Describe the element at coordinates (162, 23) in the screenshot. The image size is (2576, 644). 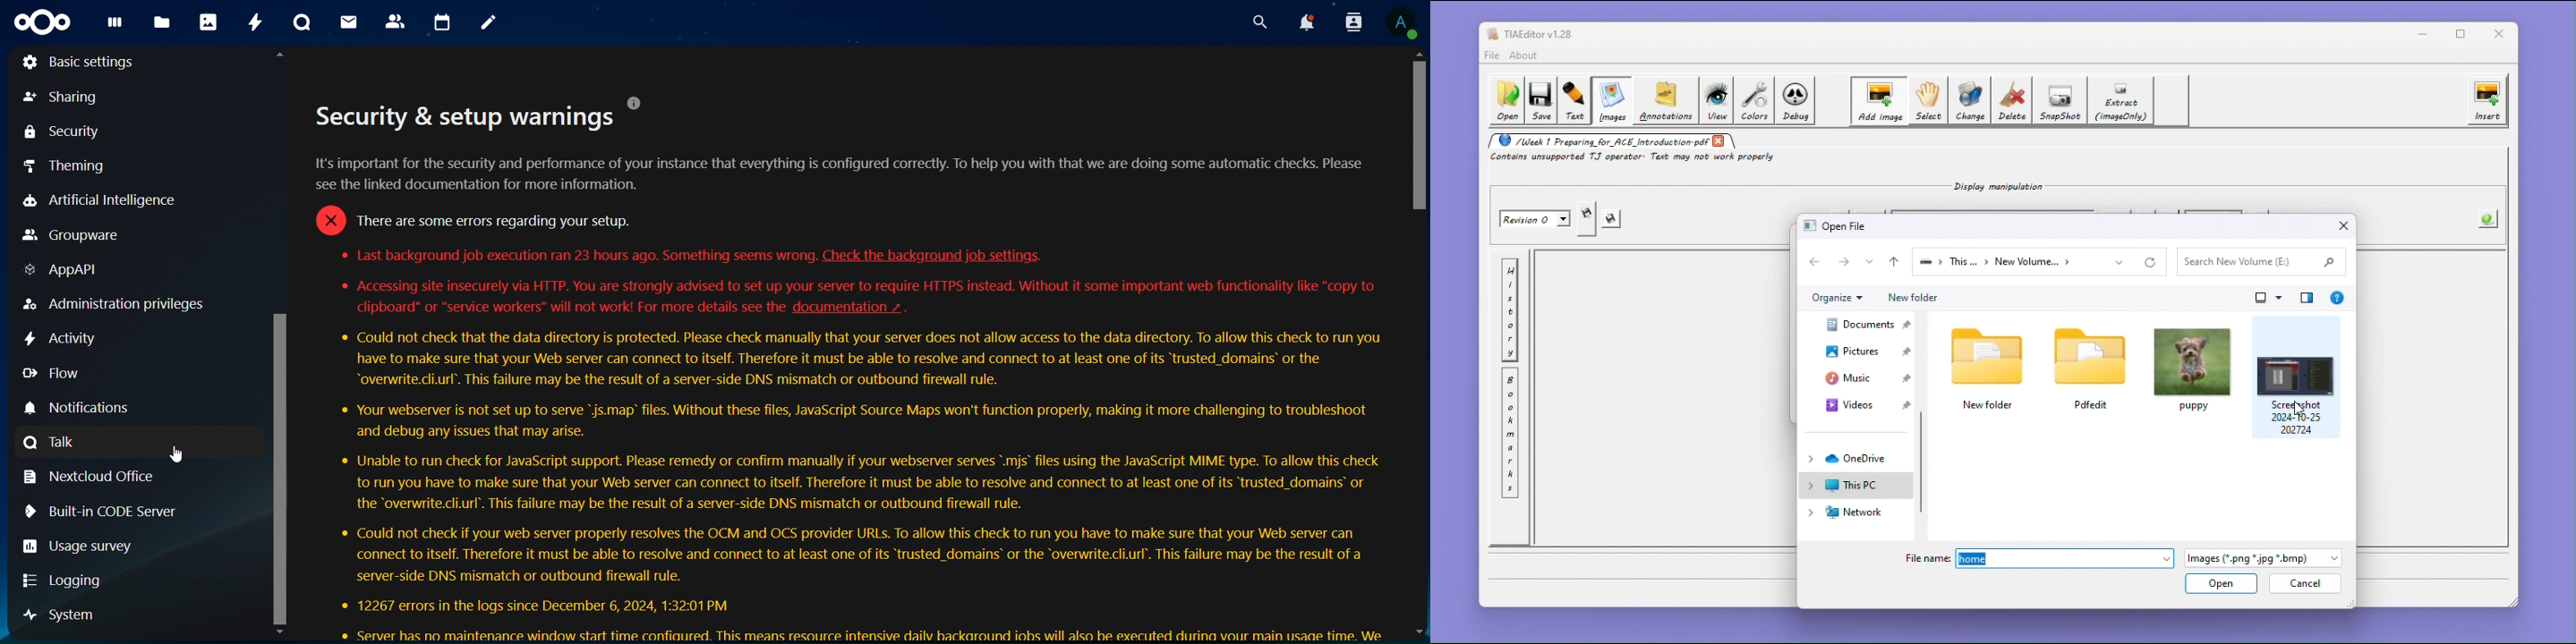
I see `files` at that location.